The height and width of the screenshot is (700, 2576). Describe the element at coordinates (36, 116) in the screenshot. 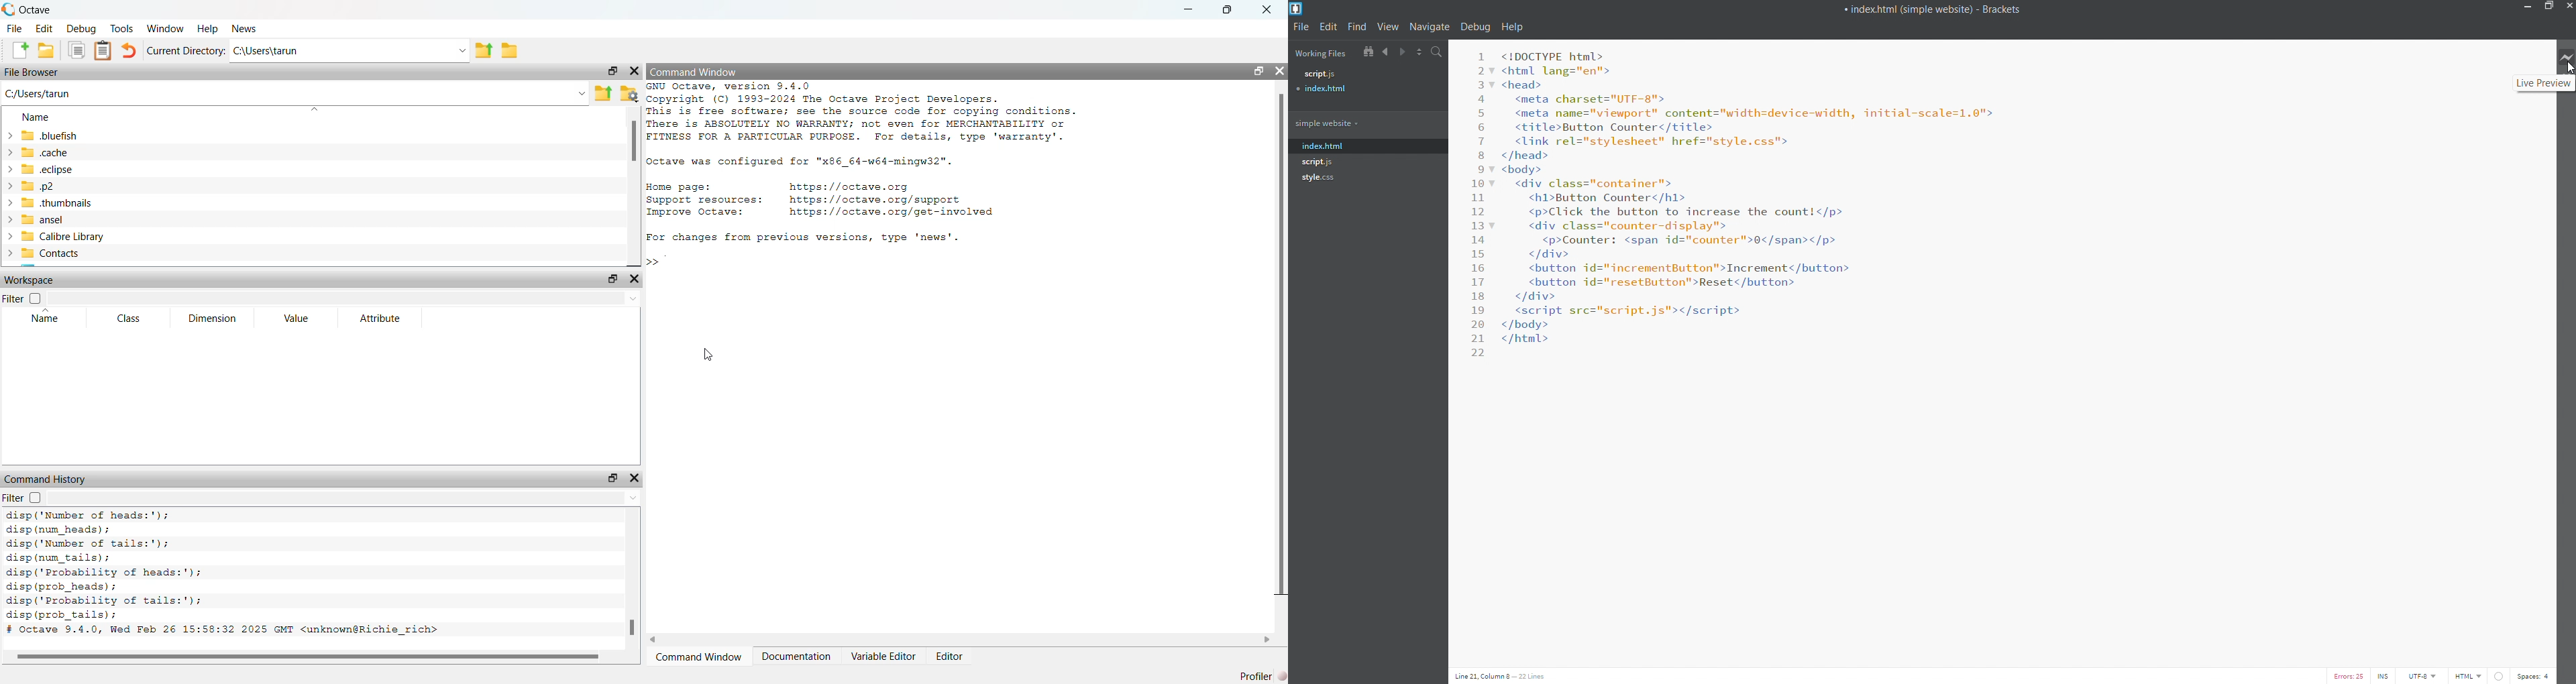

I see `Name` at that location.